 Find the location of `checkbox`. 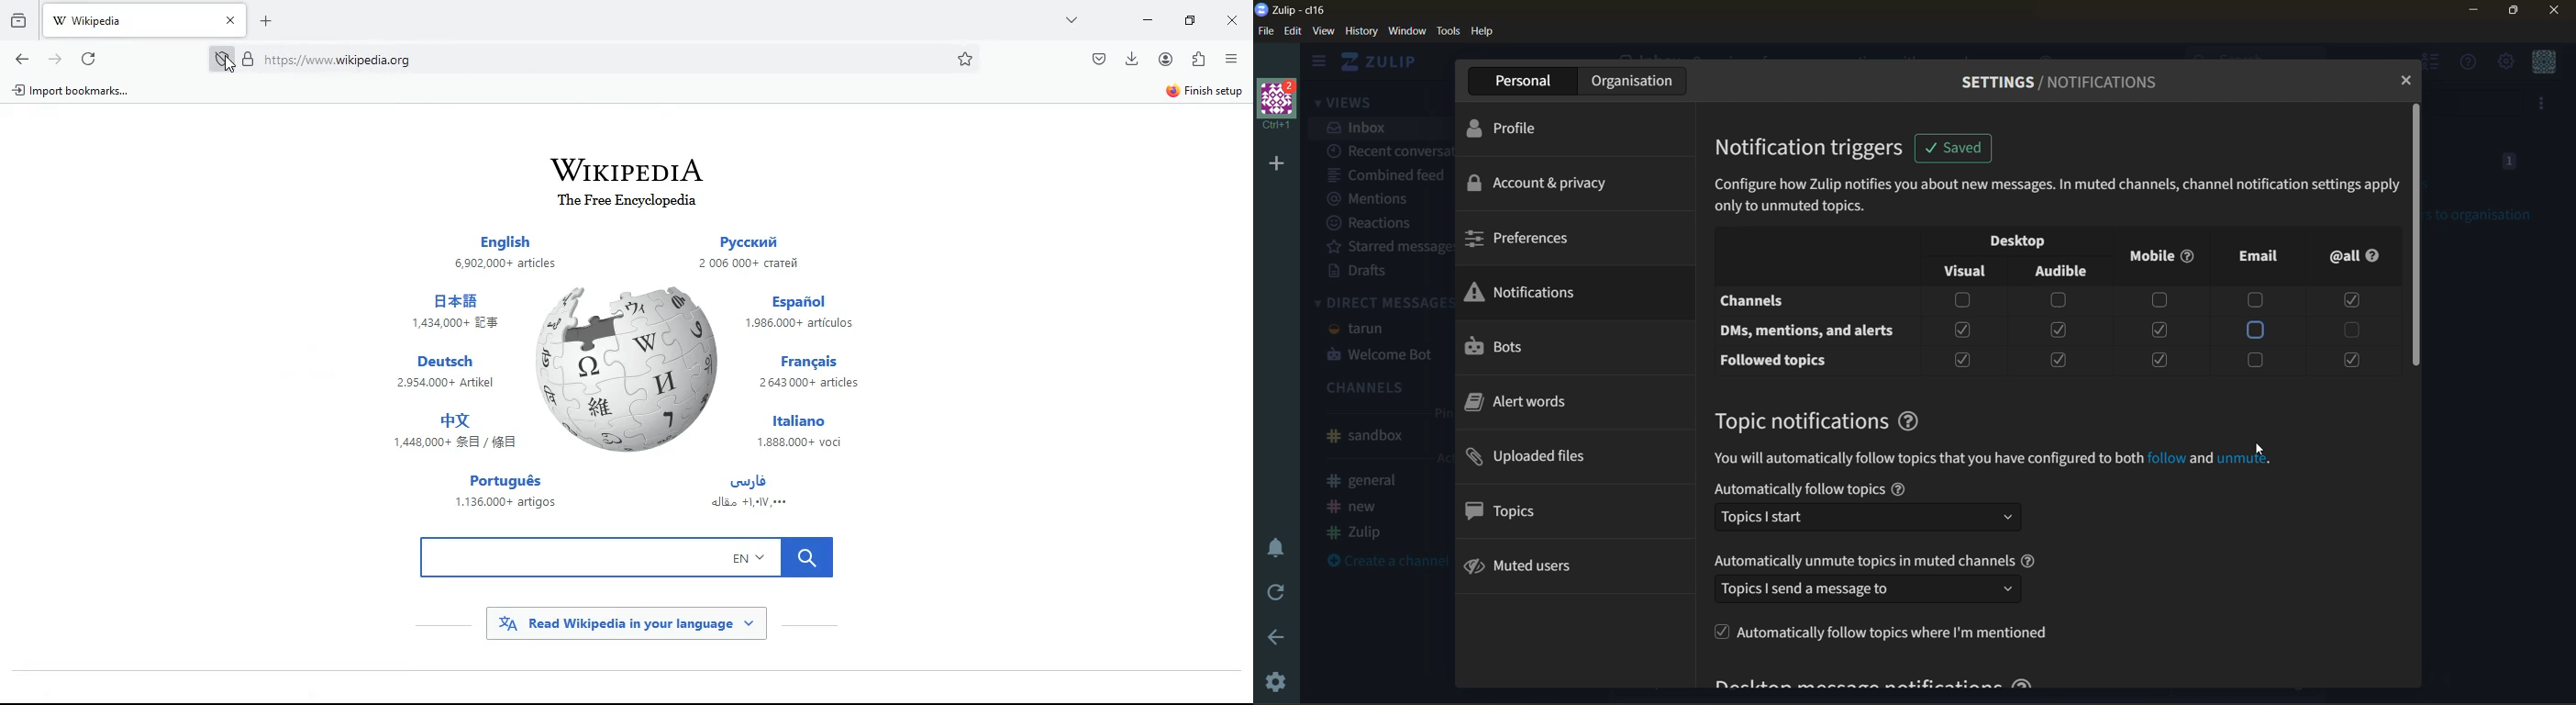

checkbox is located at coordinates (2056, 330).